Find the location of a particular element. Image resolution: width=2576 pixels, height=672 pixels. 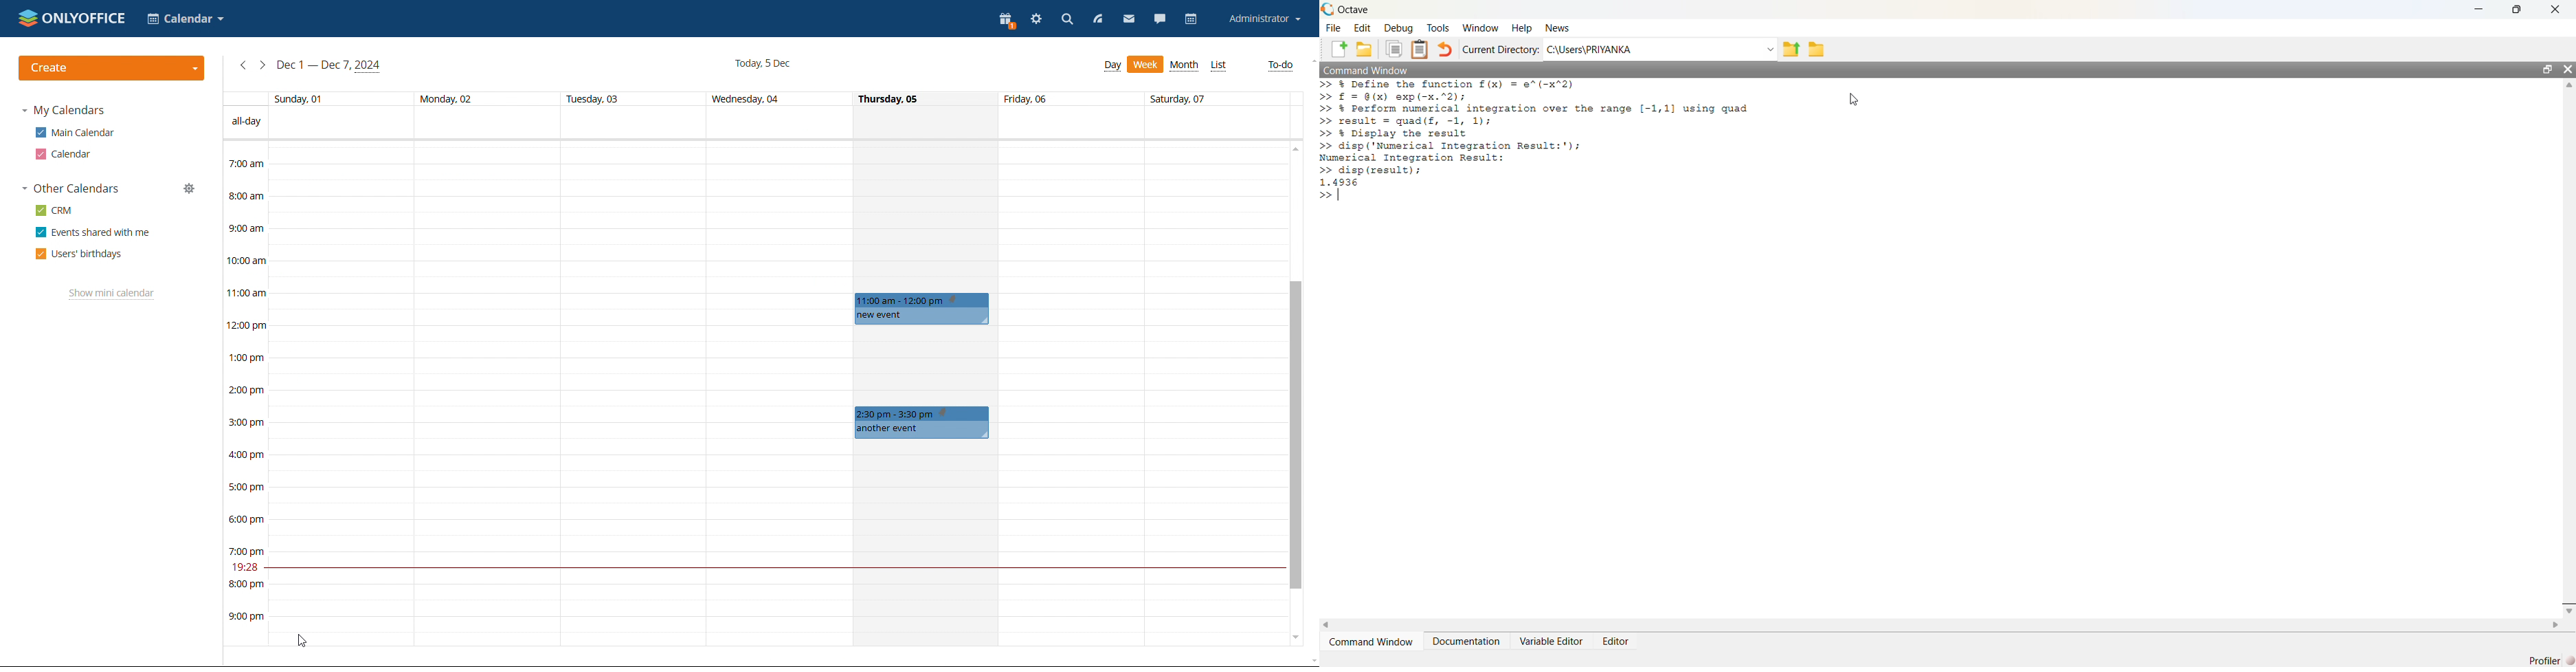

main calendar is located at coordinates (75, 133).